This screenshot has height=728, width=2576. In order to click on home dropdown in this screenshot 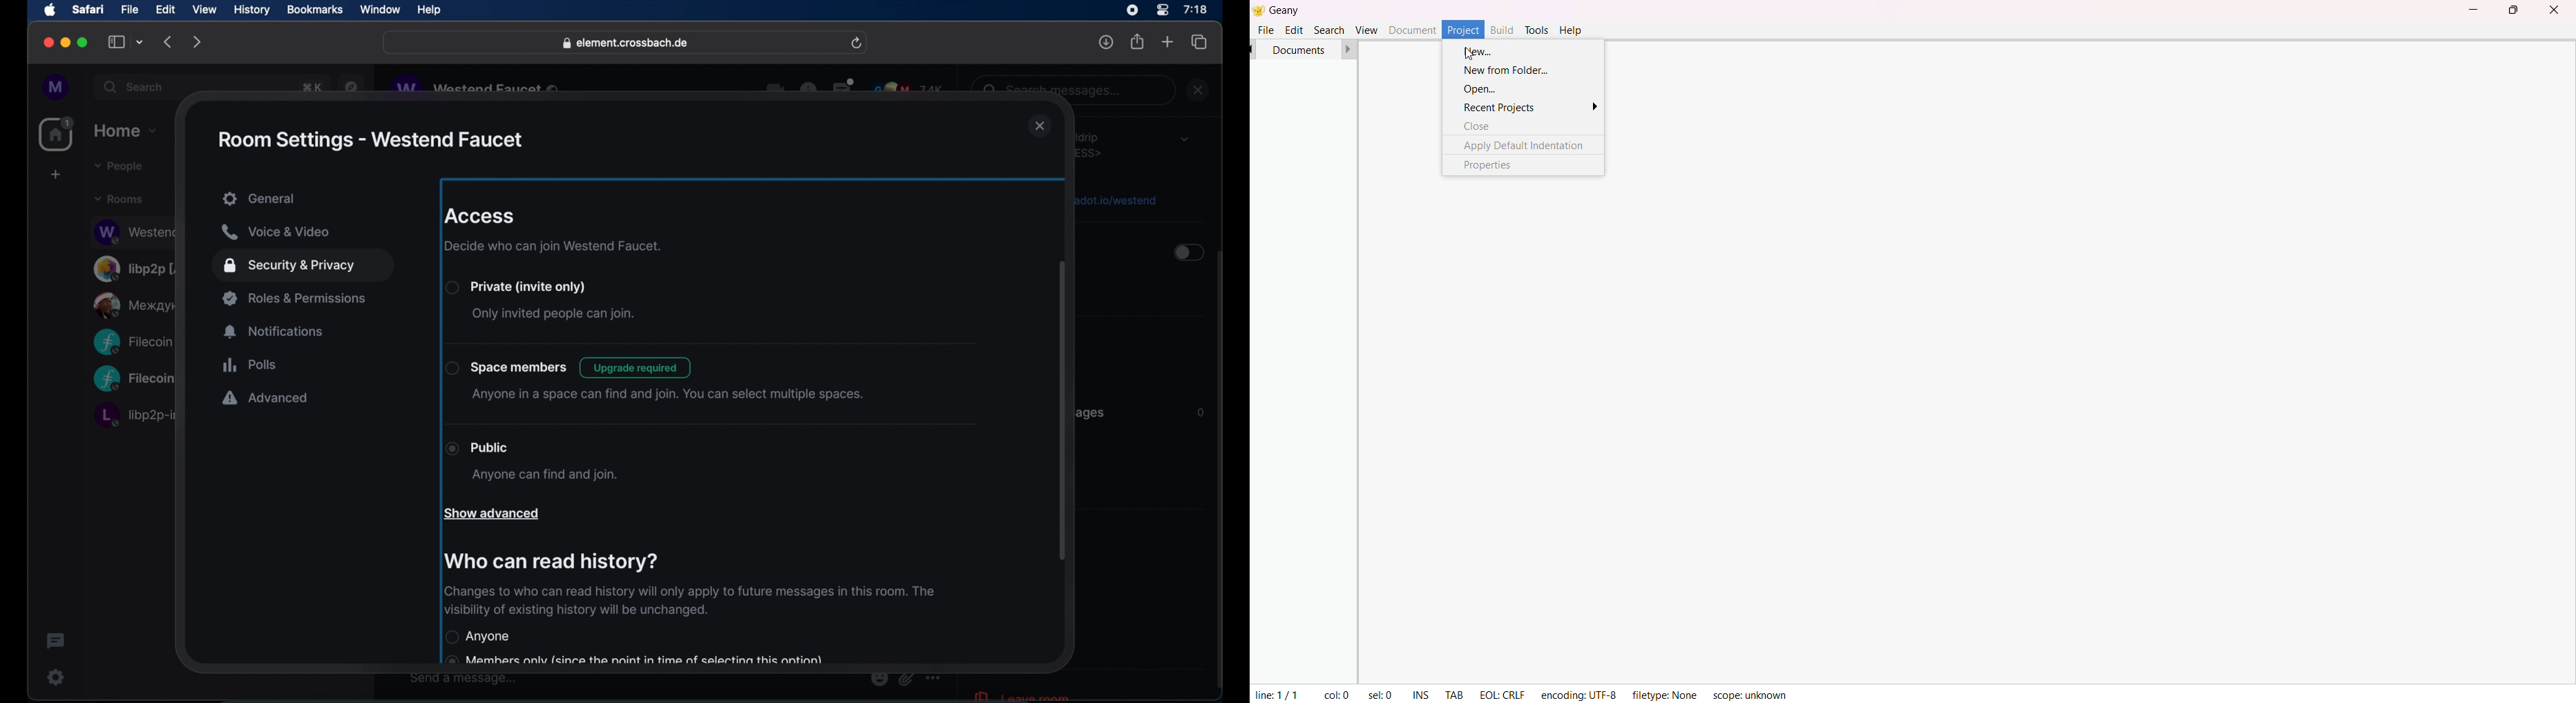, I will do `click(125, 131)`.